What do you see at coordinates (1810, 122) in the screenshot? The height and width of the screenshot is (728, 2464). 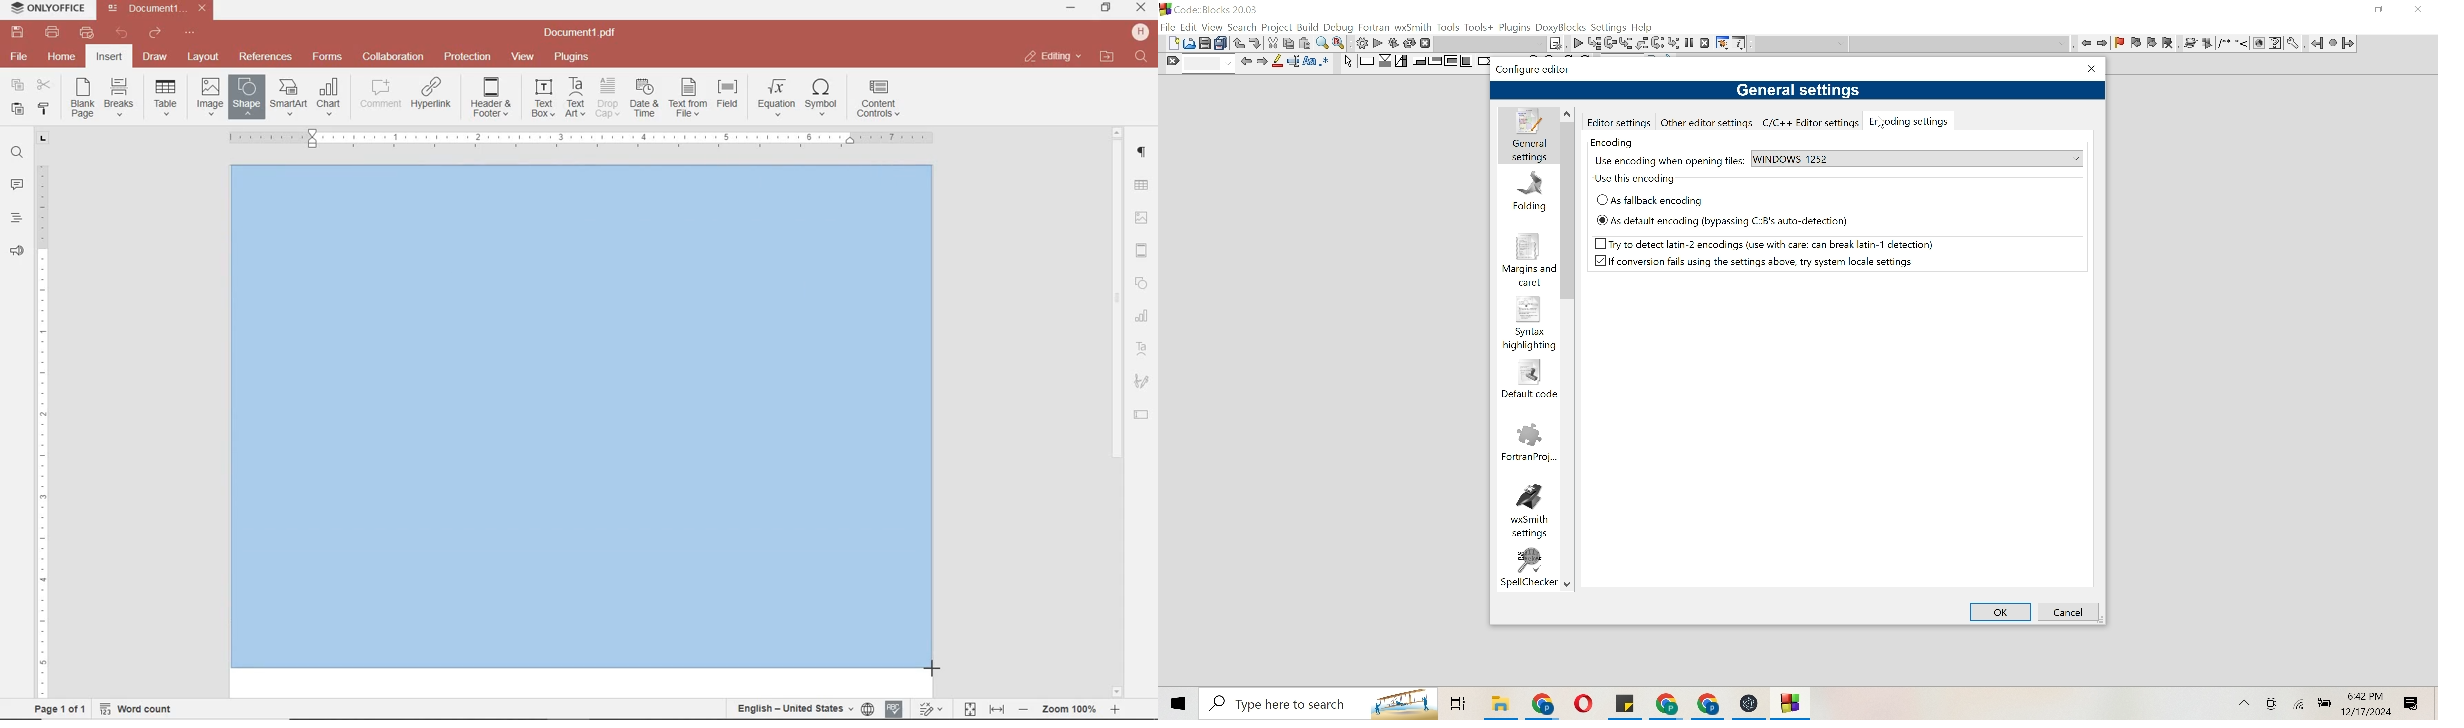 I see `c/c ++ Editor settings` at bounding box center [1810, 122].